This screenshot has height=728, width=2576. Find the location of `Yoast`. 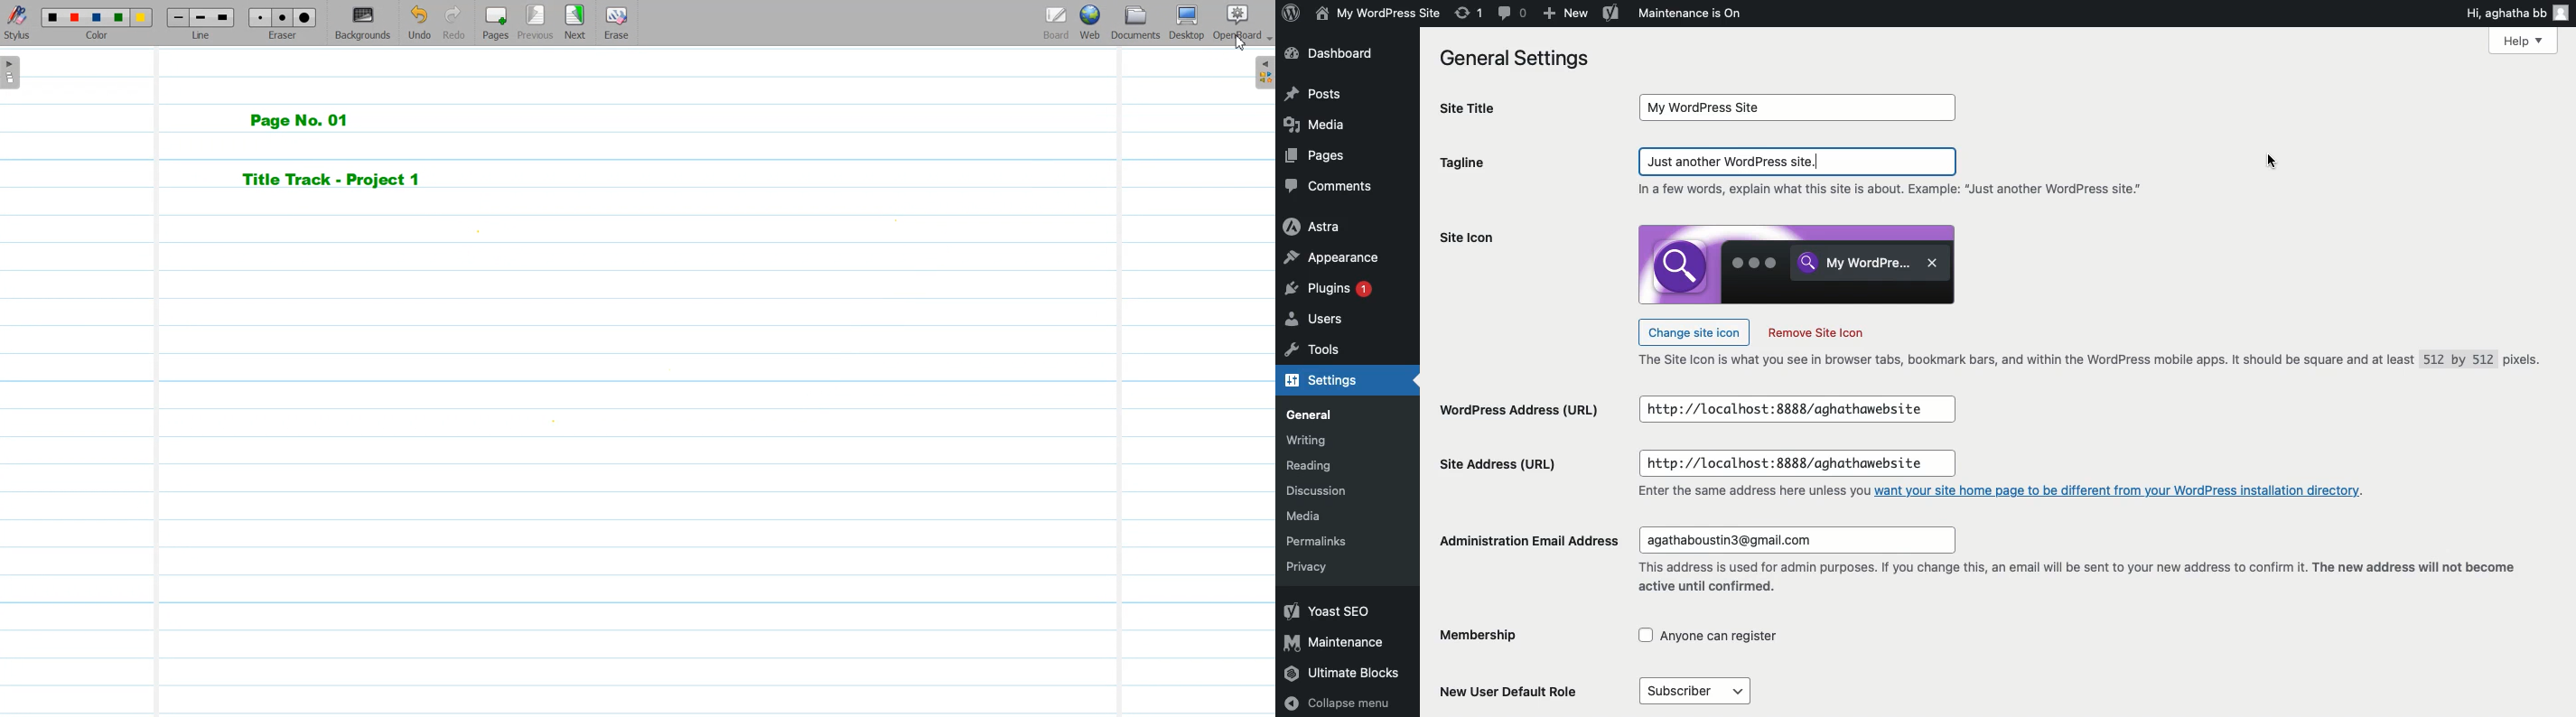

Yoast is located at coordinates (1327, 610).